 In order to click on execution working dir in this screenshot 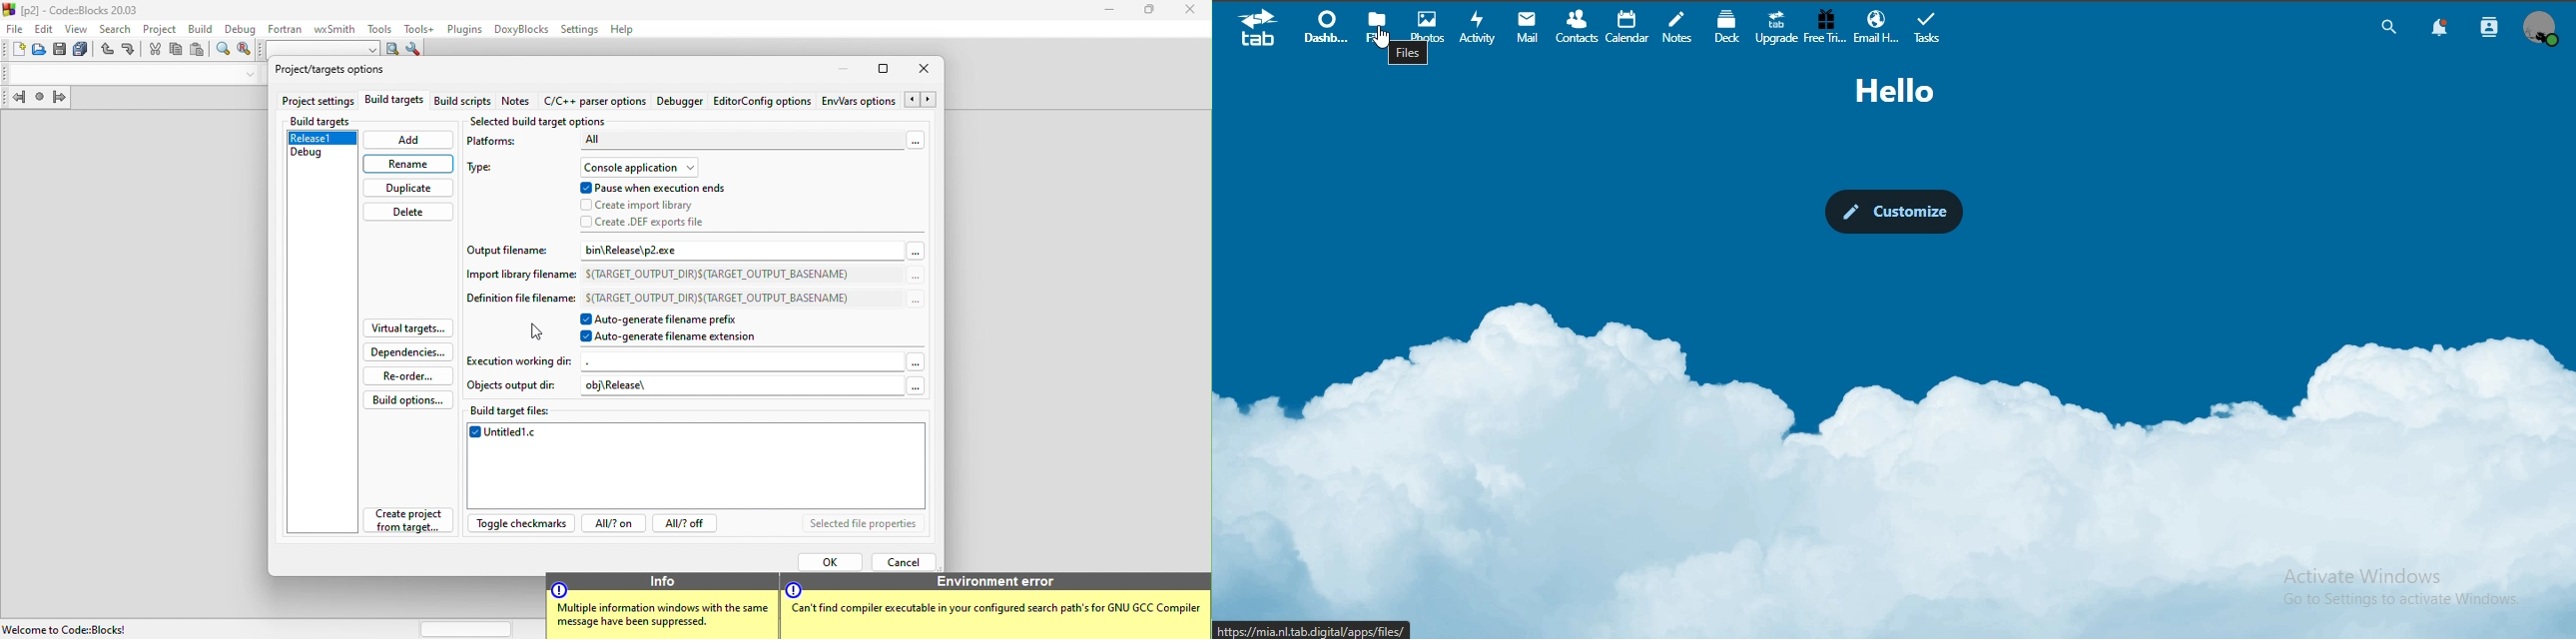, I will do `click(522, 360)`.